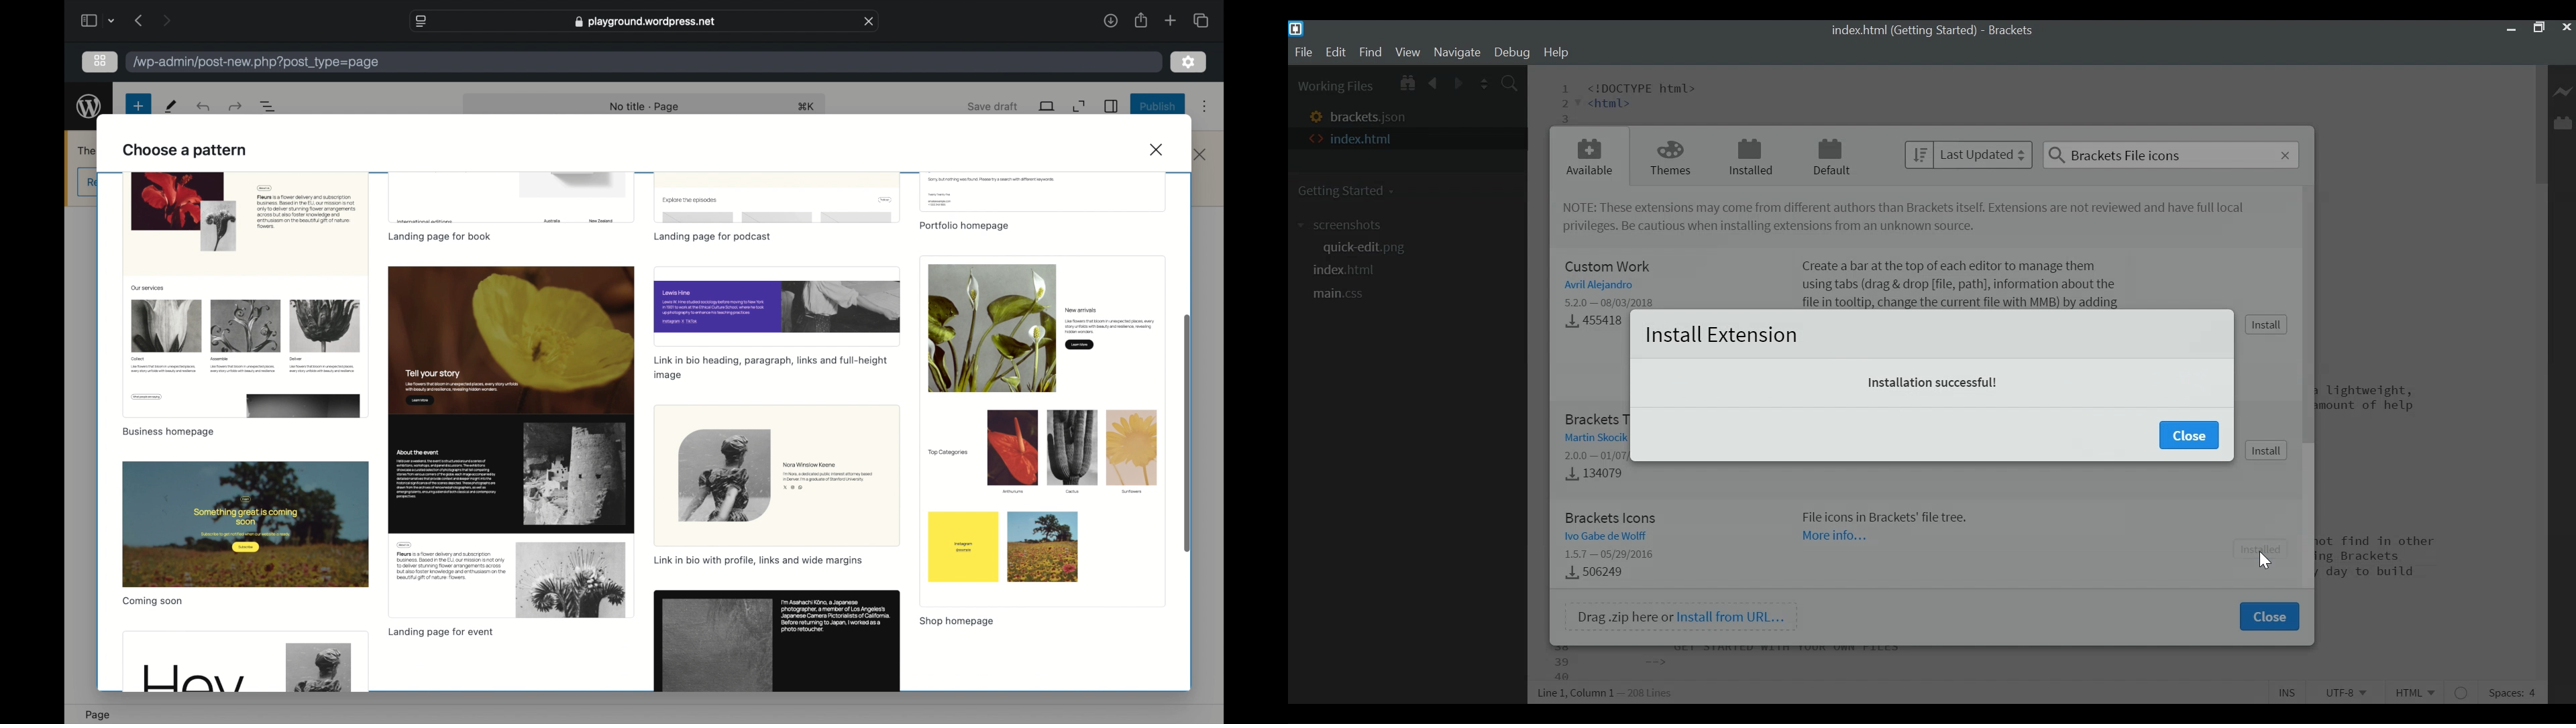 This screenshot has width=2576, height=728. What do you see at coordinates (2288, 692) in the screenshot?
I see `Toggle Insert or Overwrite` at bounding box center [2288, 692].